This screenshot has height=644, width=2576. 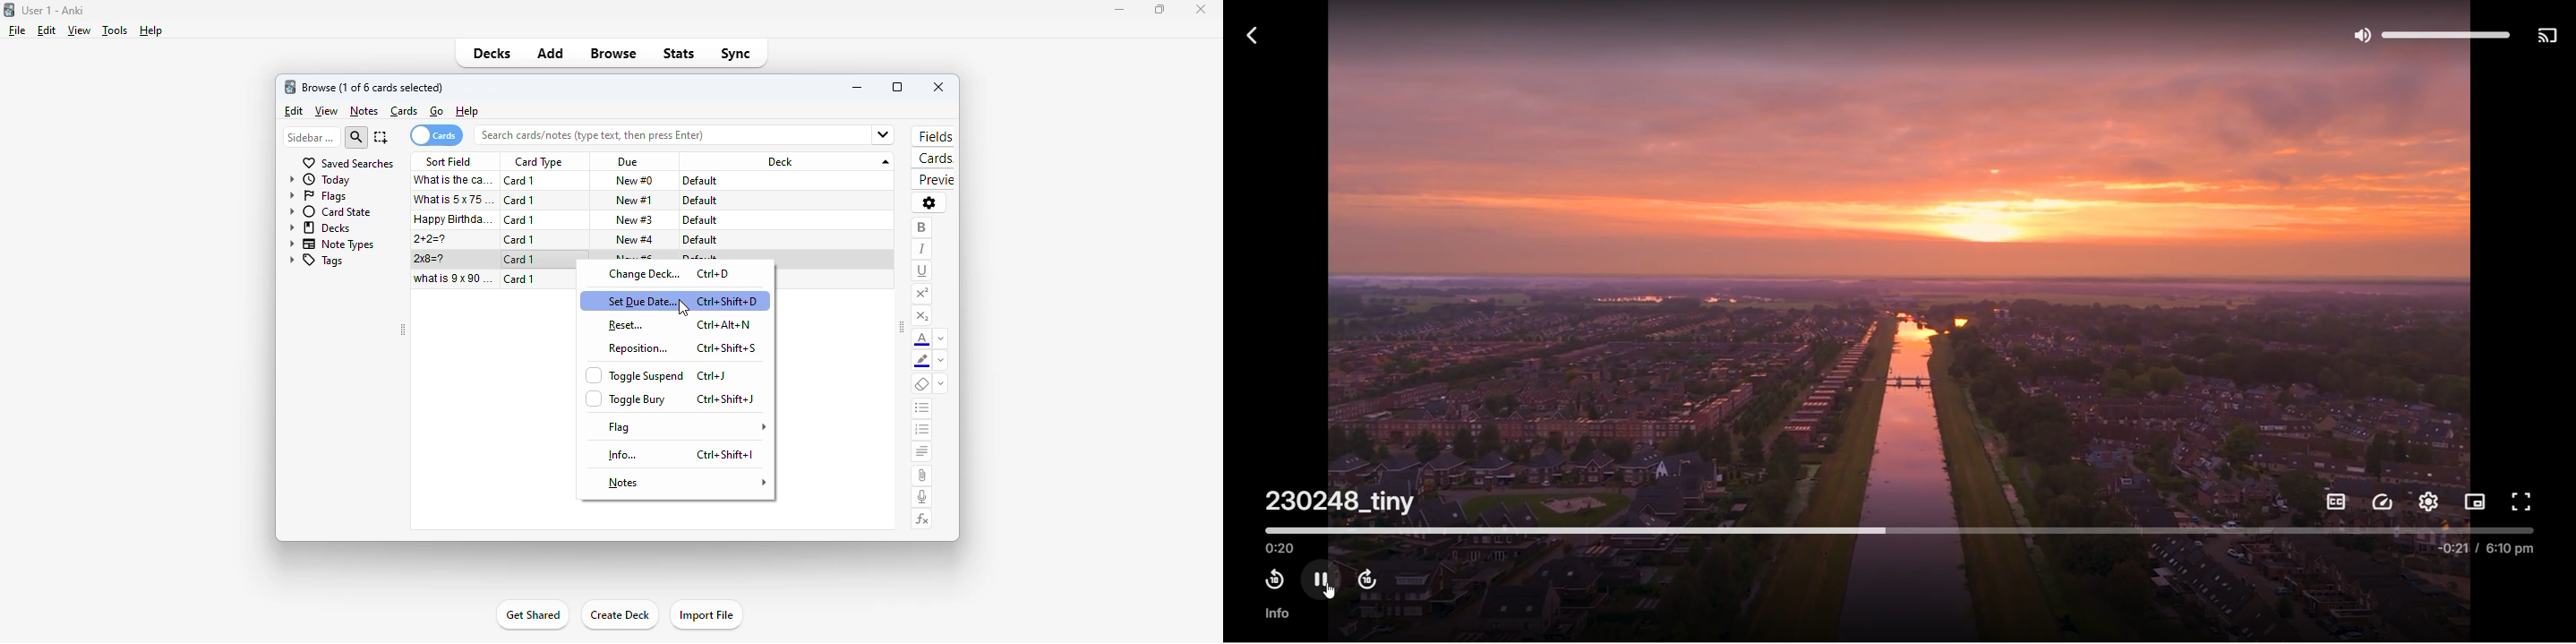 What do you see at coordinates (347, 163) in the screenshot?
I see `saved searches` at bounding box center [347, 163].